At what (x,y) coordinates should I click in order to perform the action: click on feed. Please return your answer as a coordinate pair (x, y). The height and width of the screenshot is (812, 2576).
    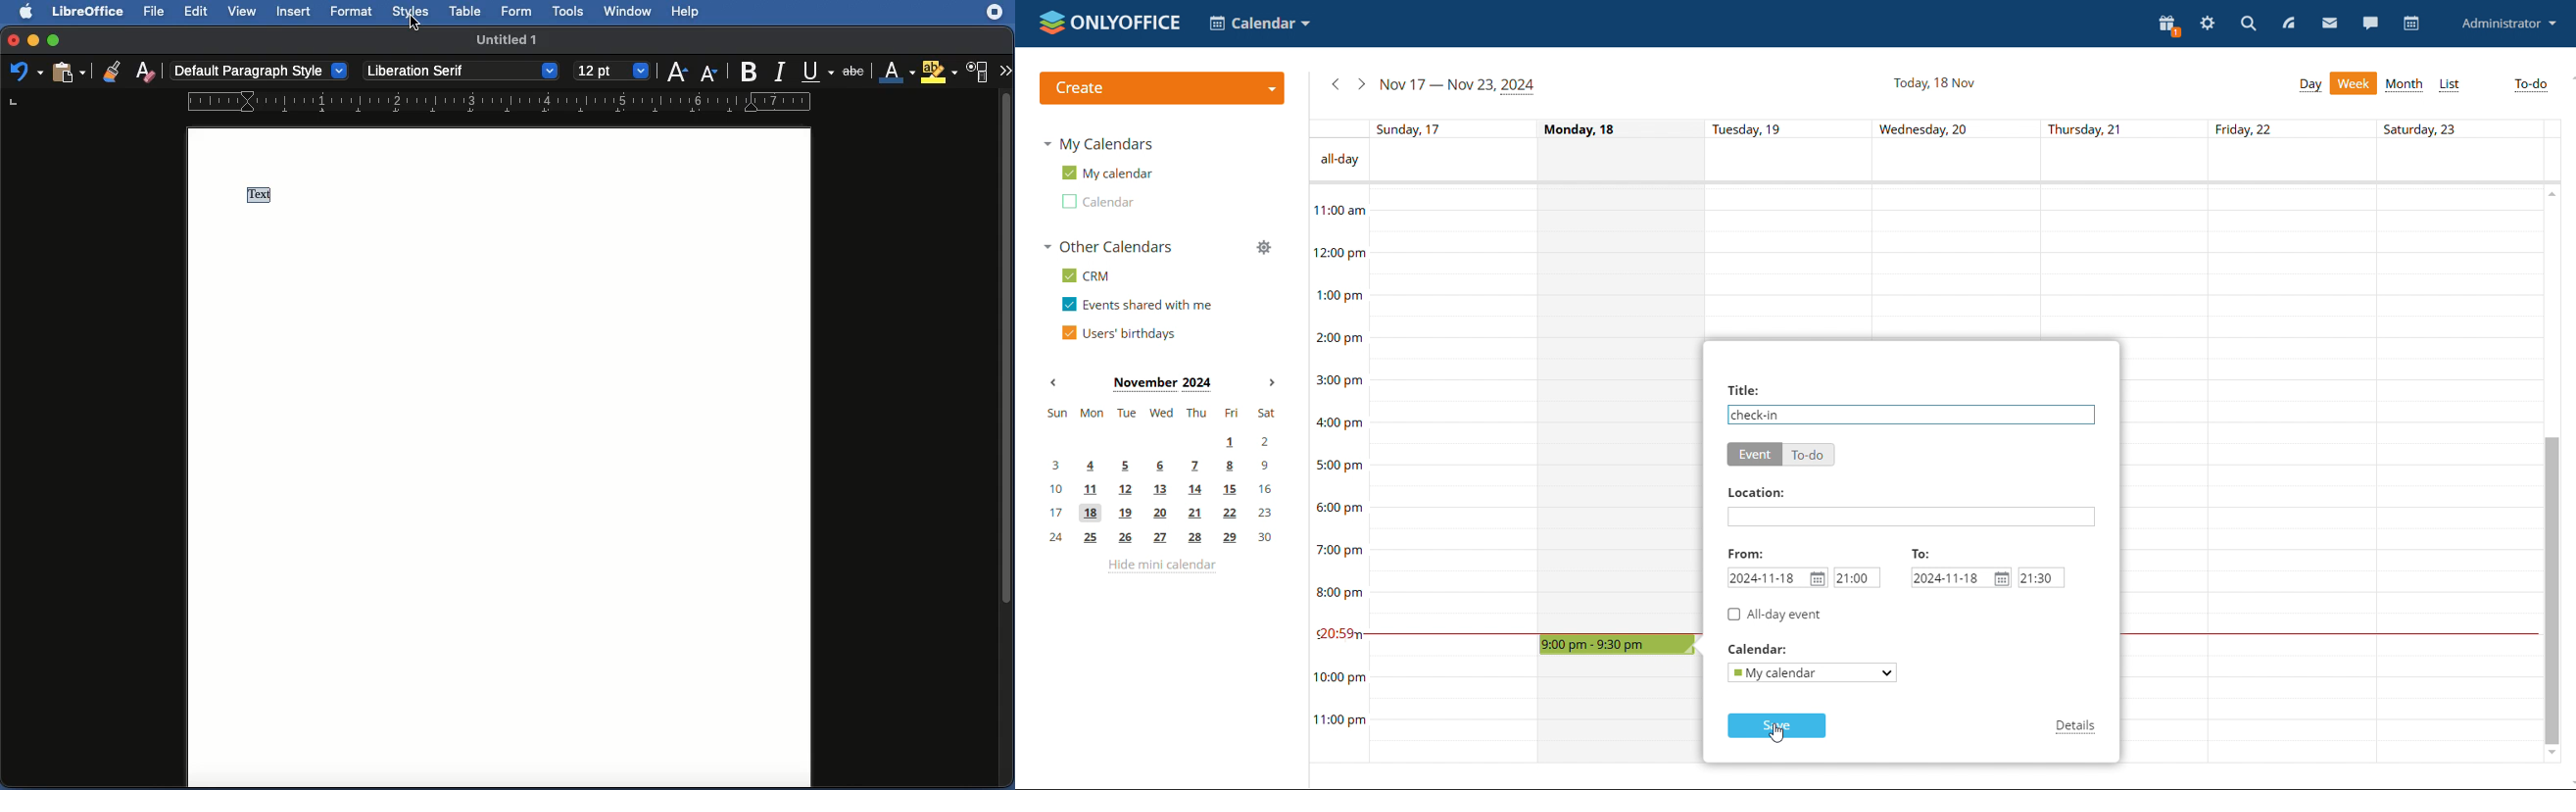
    Looking at the image, I should click on (2289, 22).